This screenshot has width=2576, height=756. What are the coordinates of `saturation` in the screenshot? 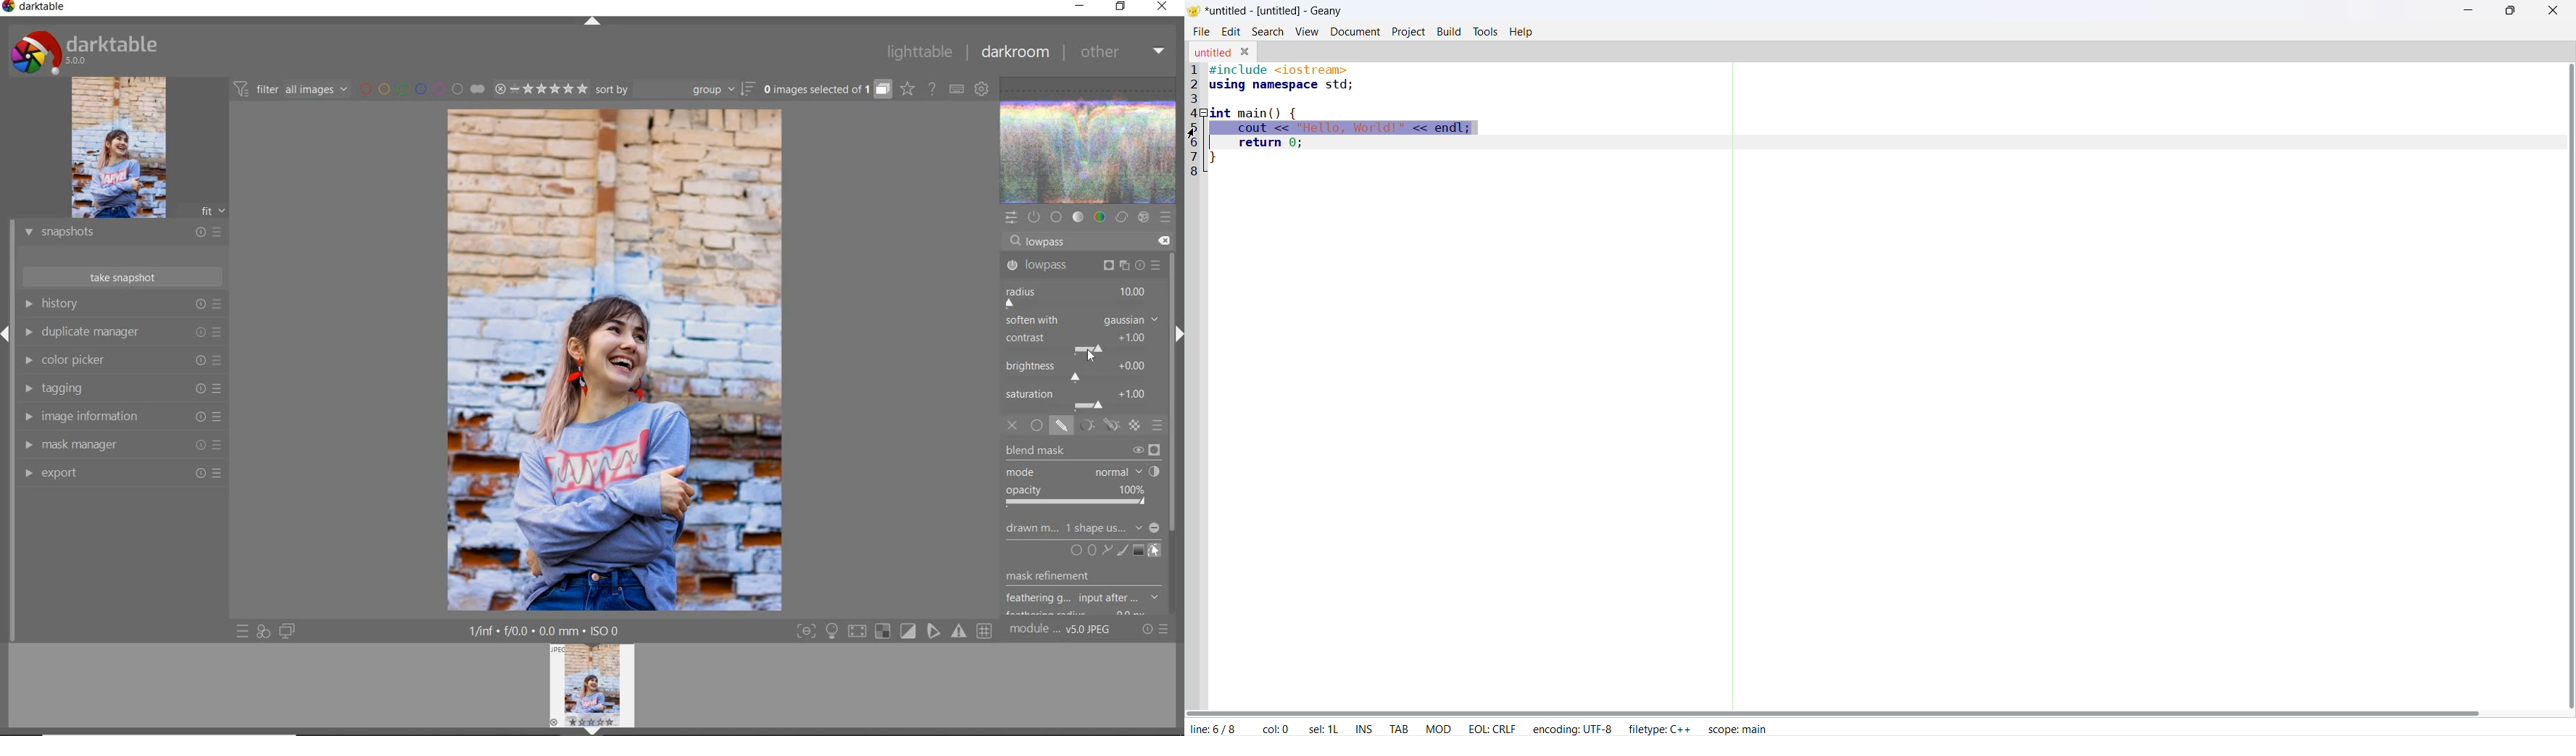 It's located at (1081, 398).